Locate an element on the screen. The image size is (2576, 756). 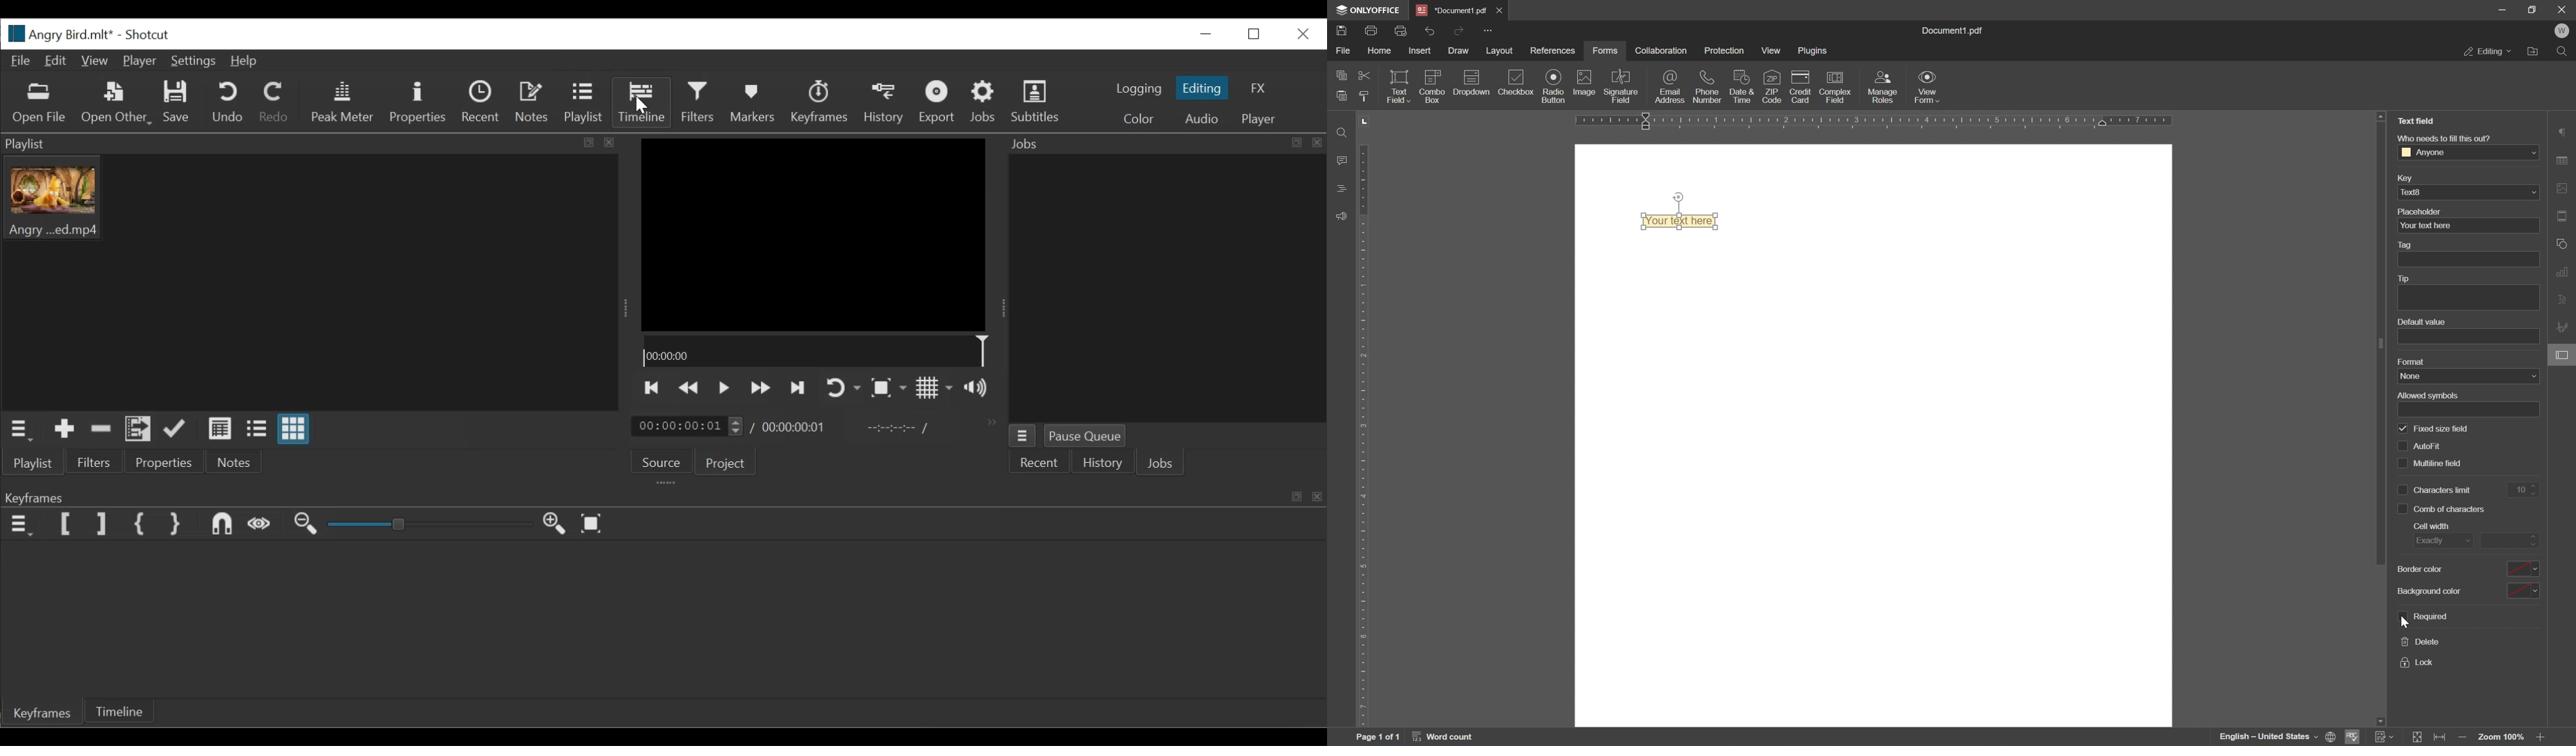
doxument1.pdf is located at coordinates (1451, 11).